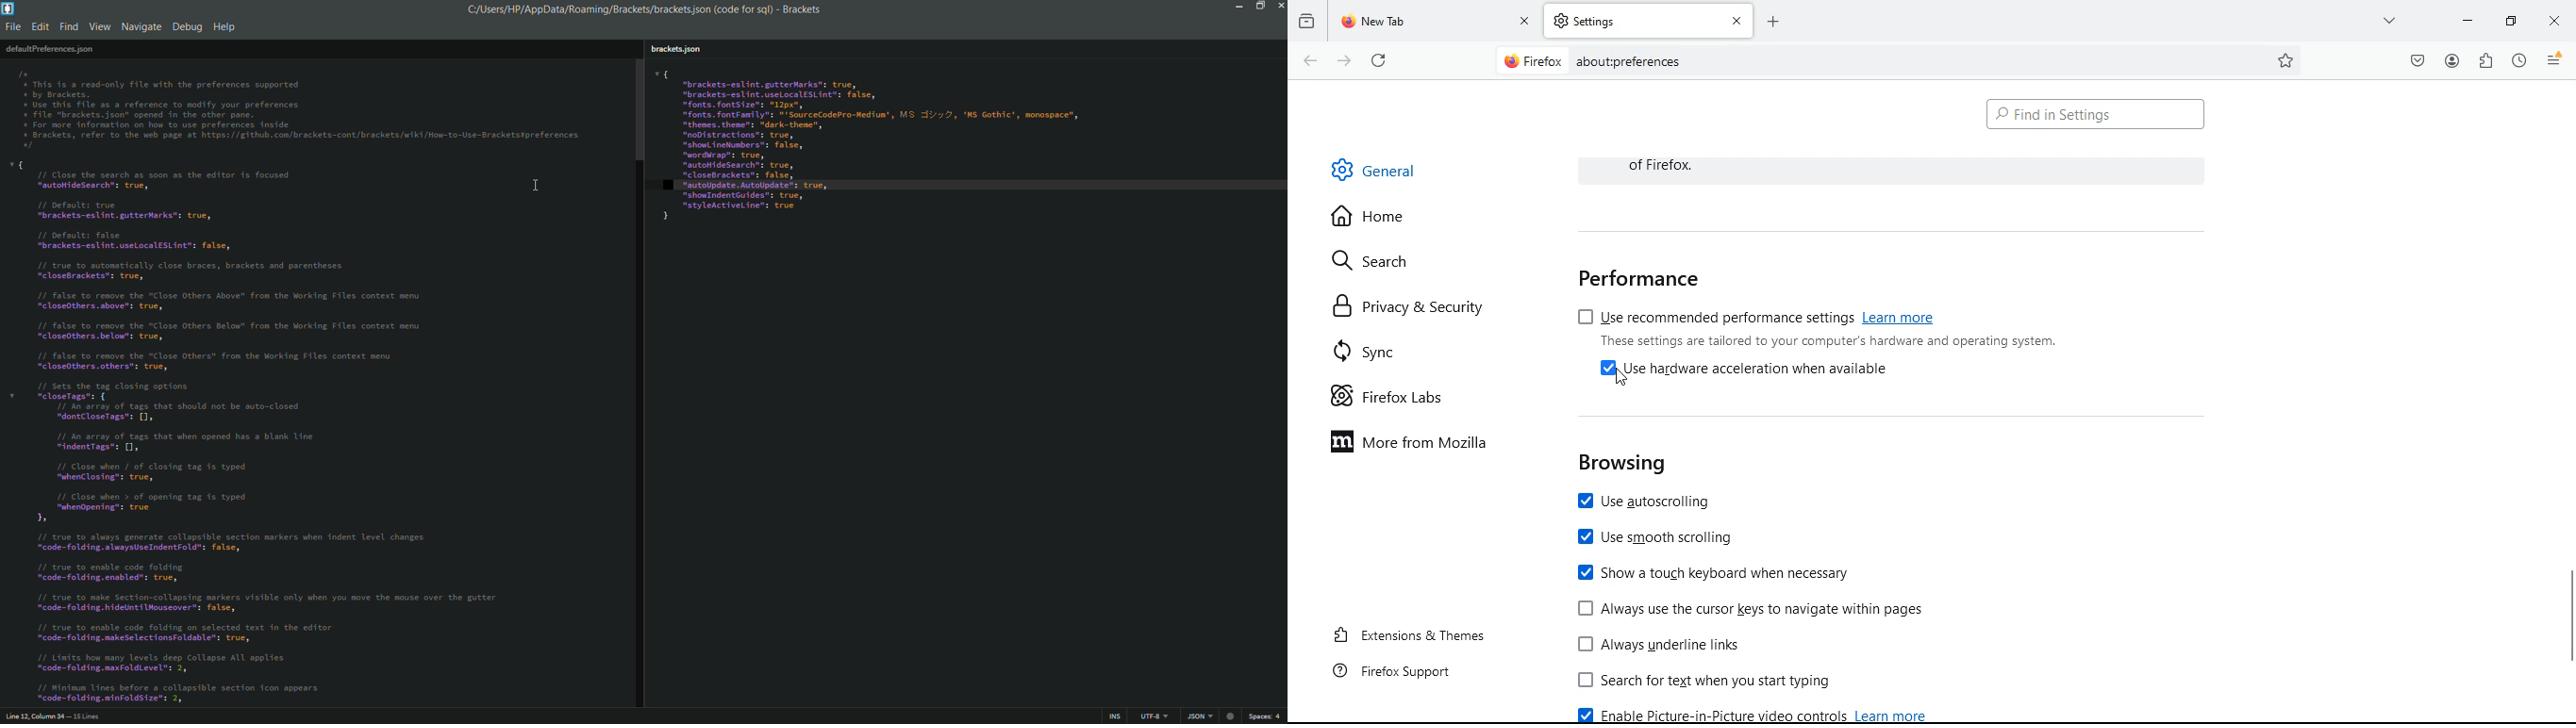  Describe the element at coordinates (1116, 716) in the screenshot. I see `INS` at that location.